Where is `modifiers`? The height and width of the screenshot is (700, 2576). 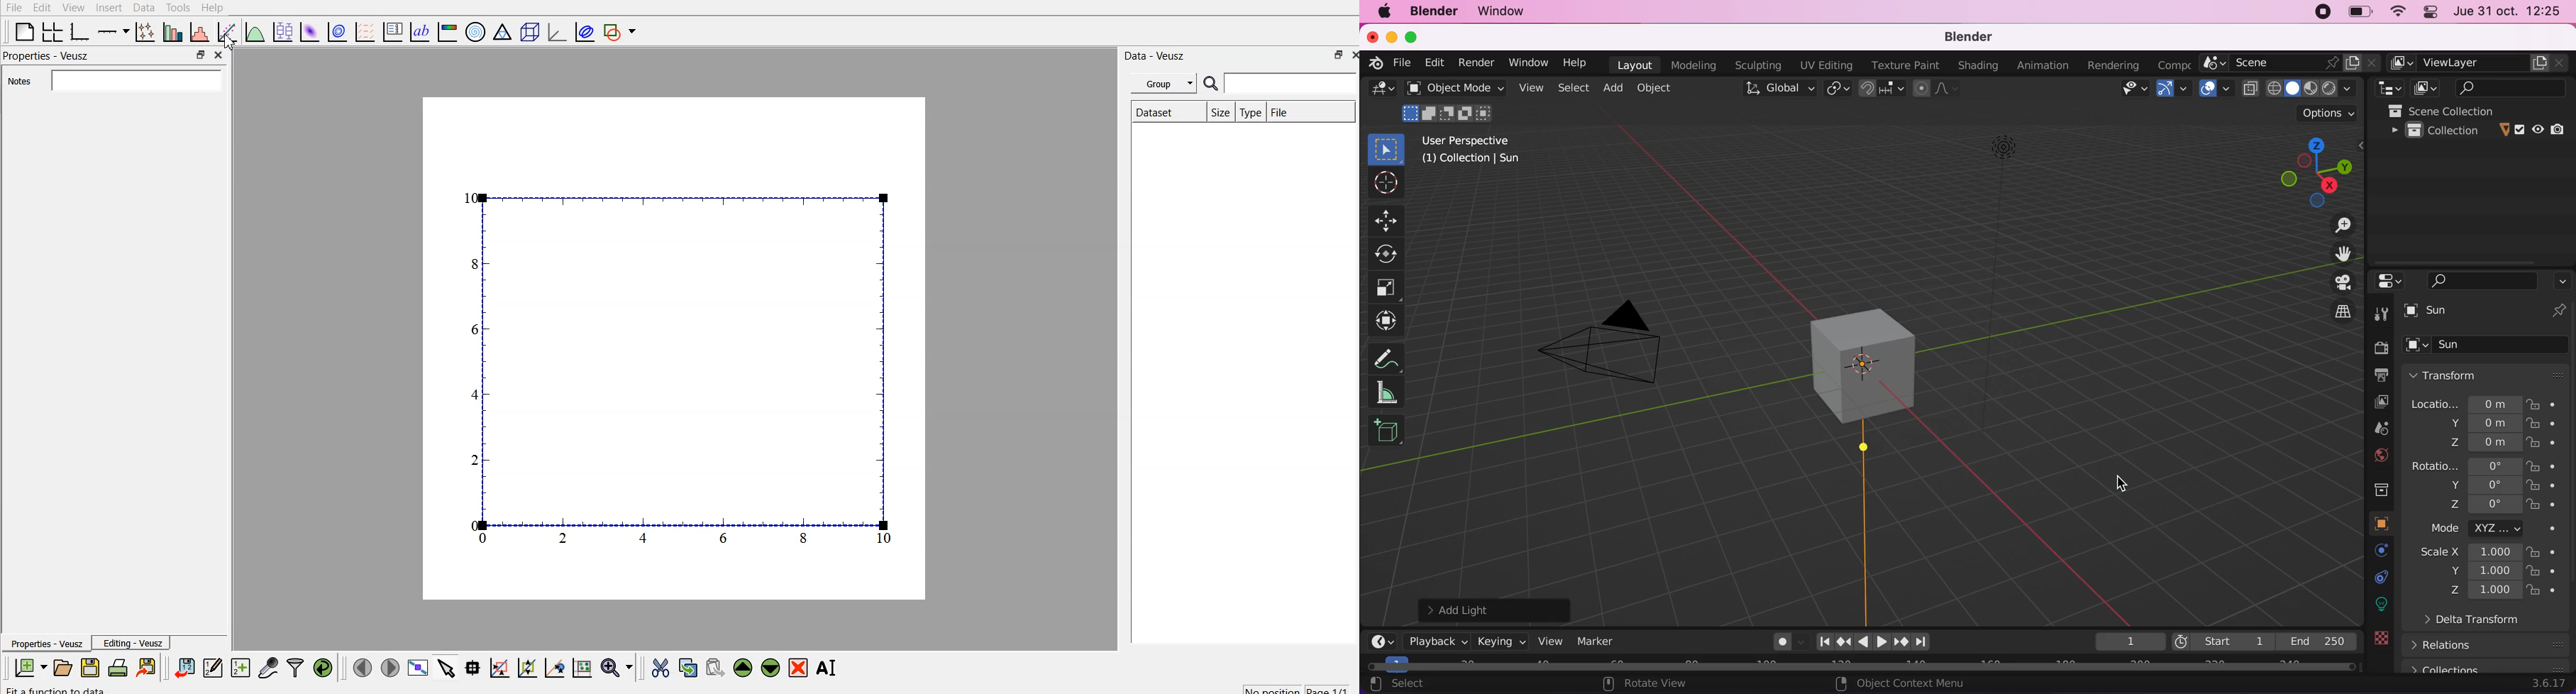 modifiers is located at coordinates (2374, 551).